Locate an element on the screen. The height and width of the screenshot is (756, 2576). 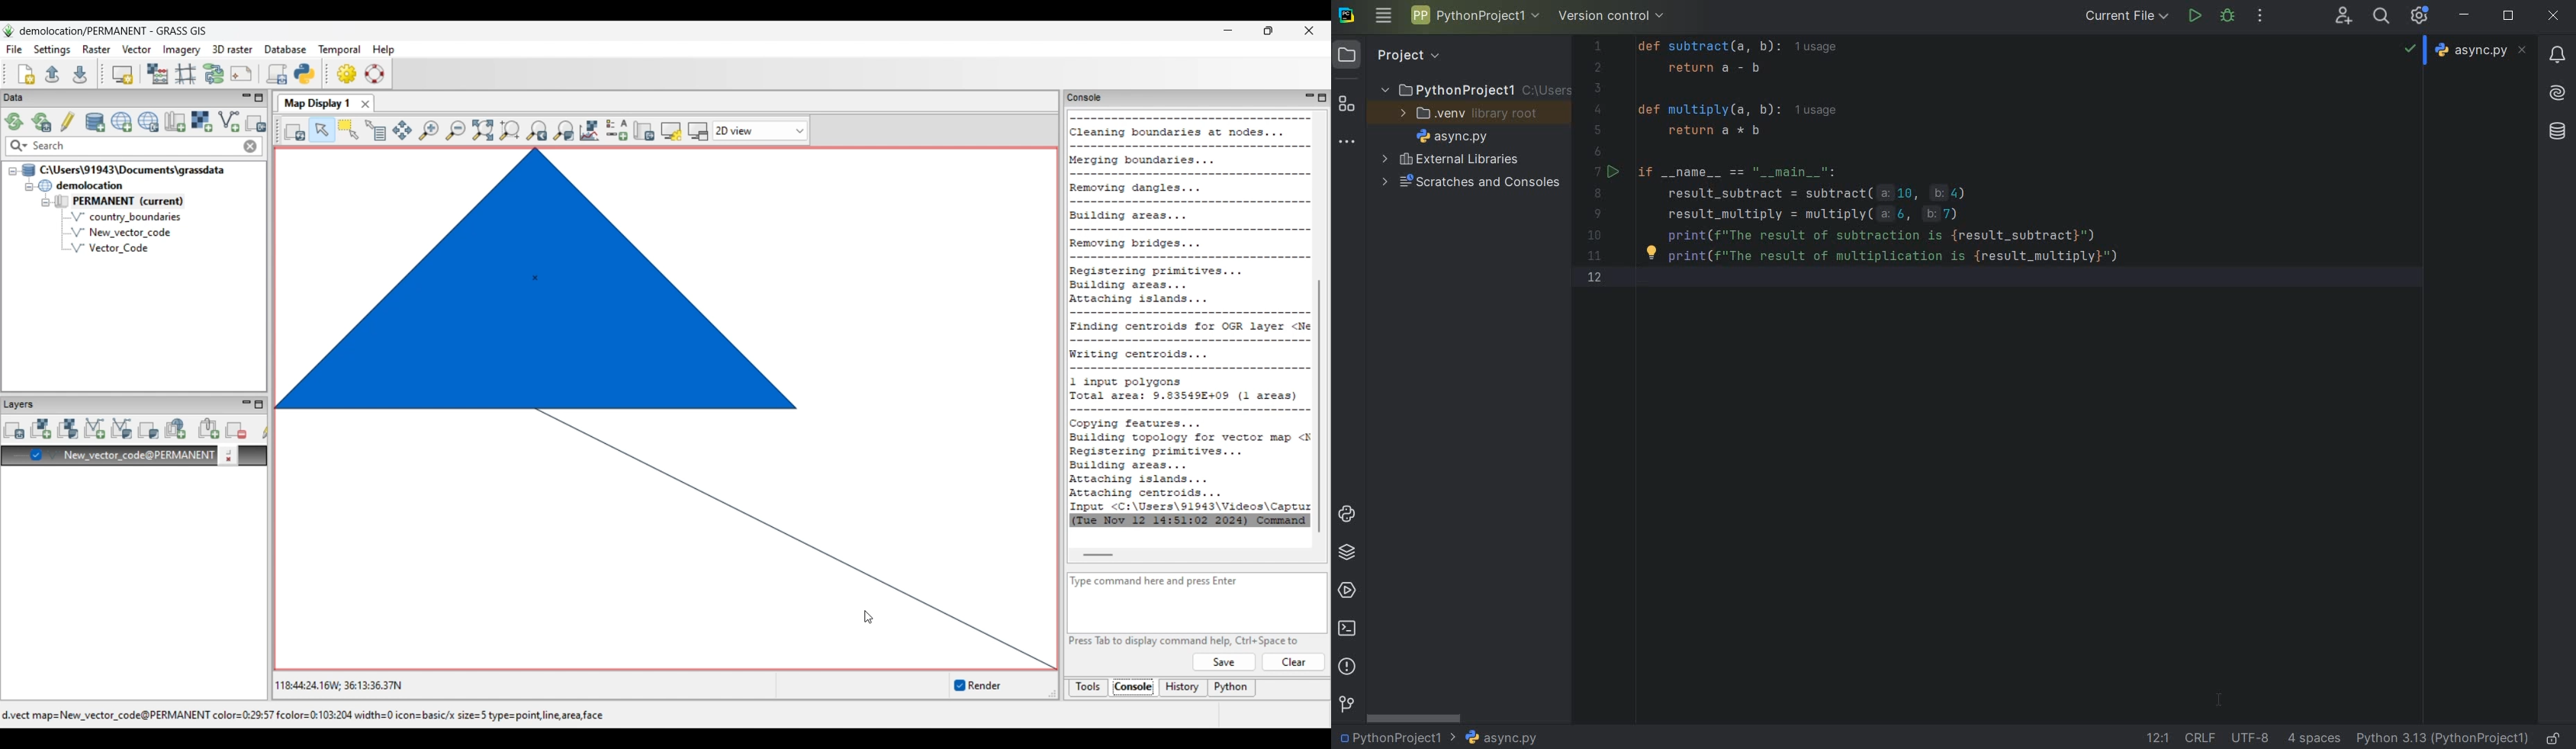
.venv is located at coordinates (1471, 115).